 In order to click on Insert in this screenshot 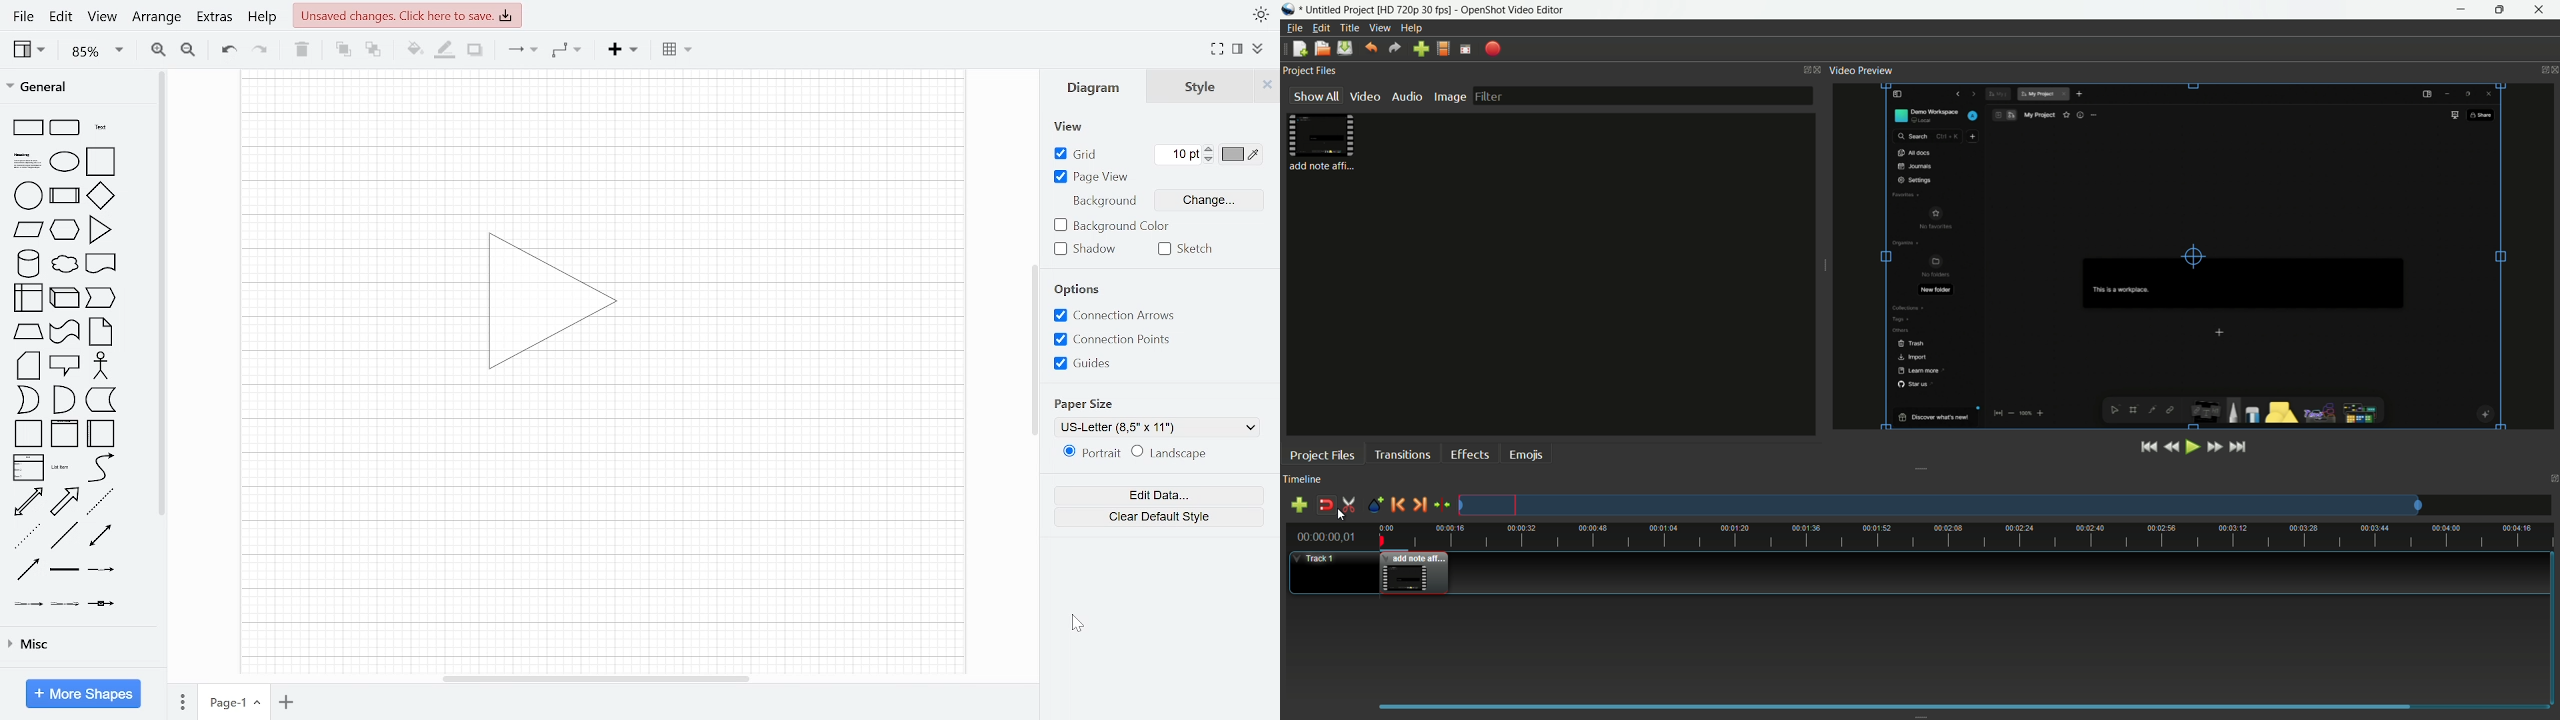, I will do `click(622, 50)`.